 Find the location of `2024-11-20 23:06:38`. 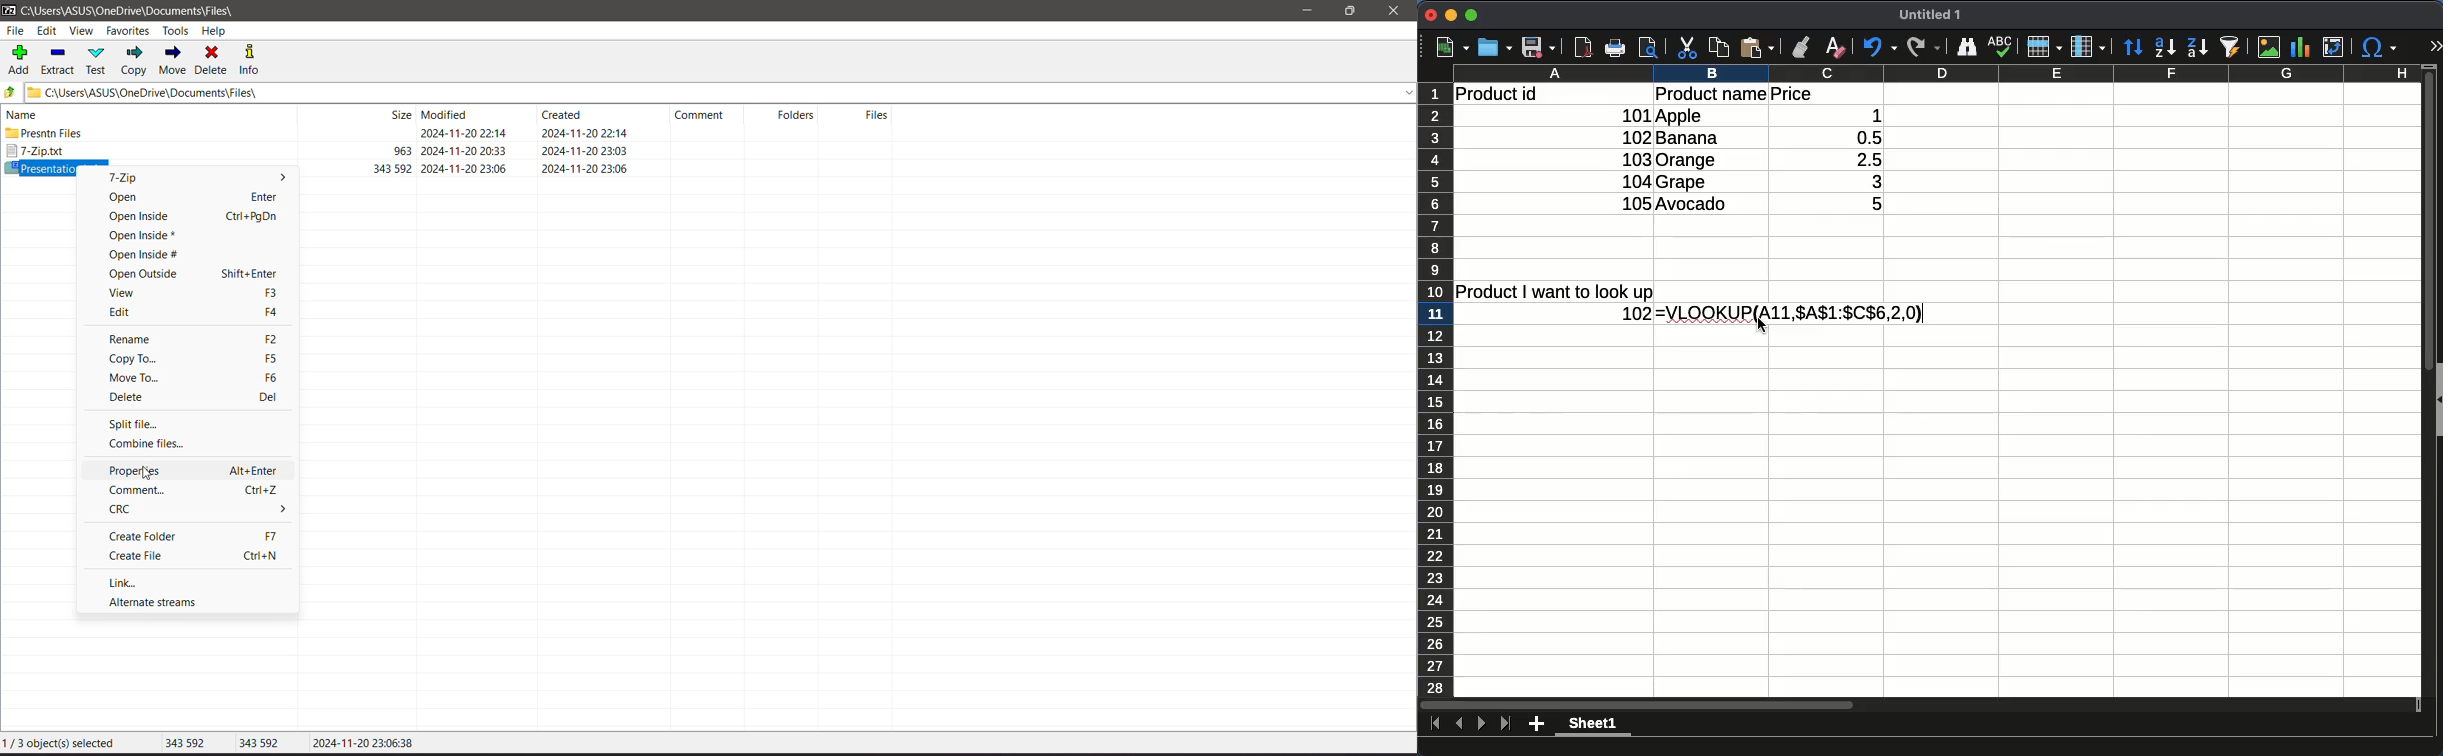

2024-11-20 23:06:38 is located at coordinates (360, 741).